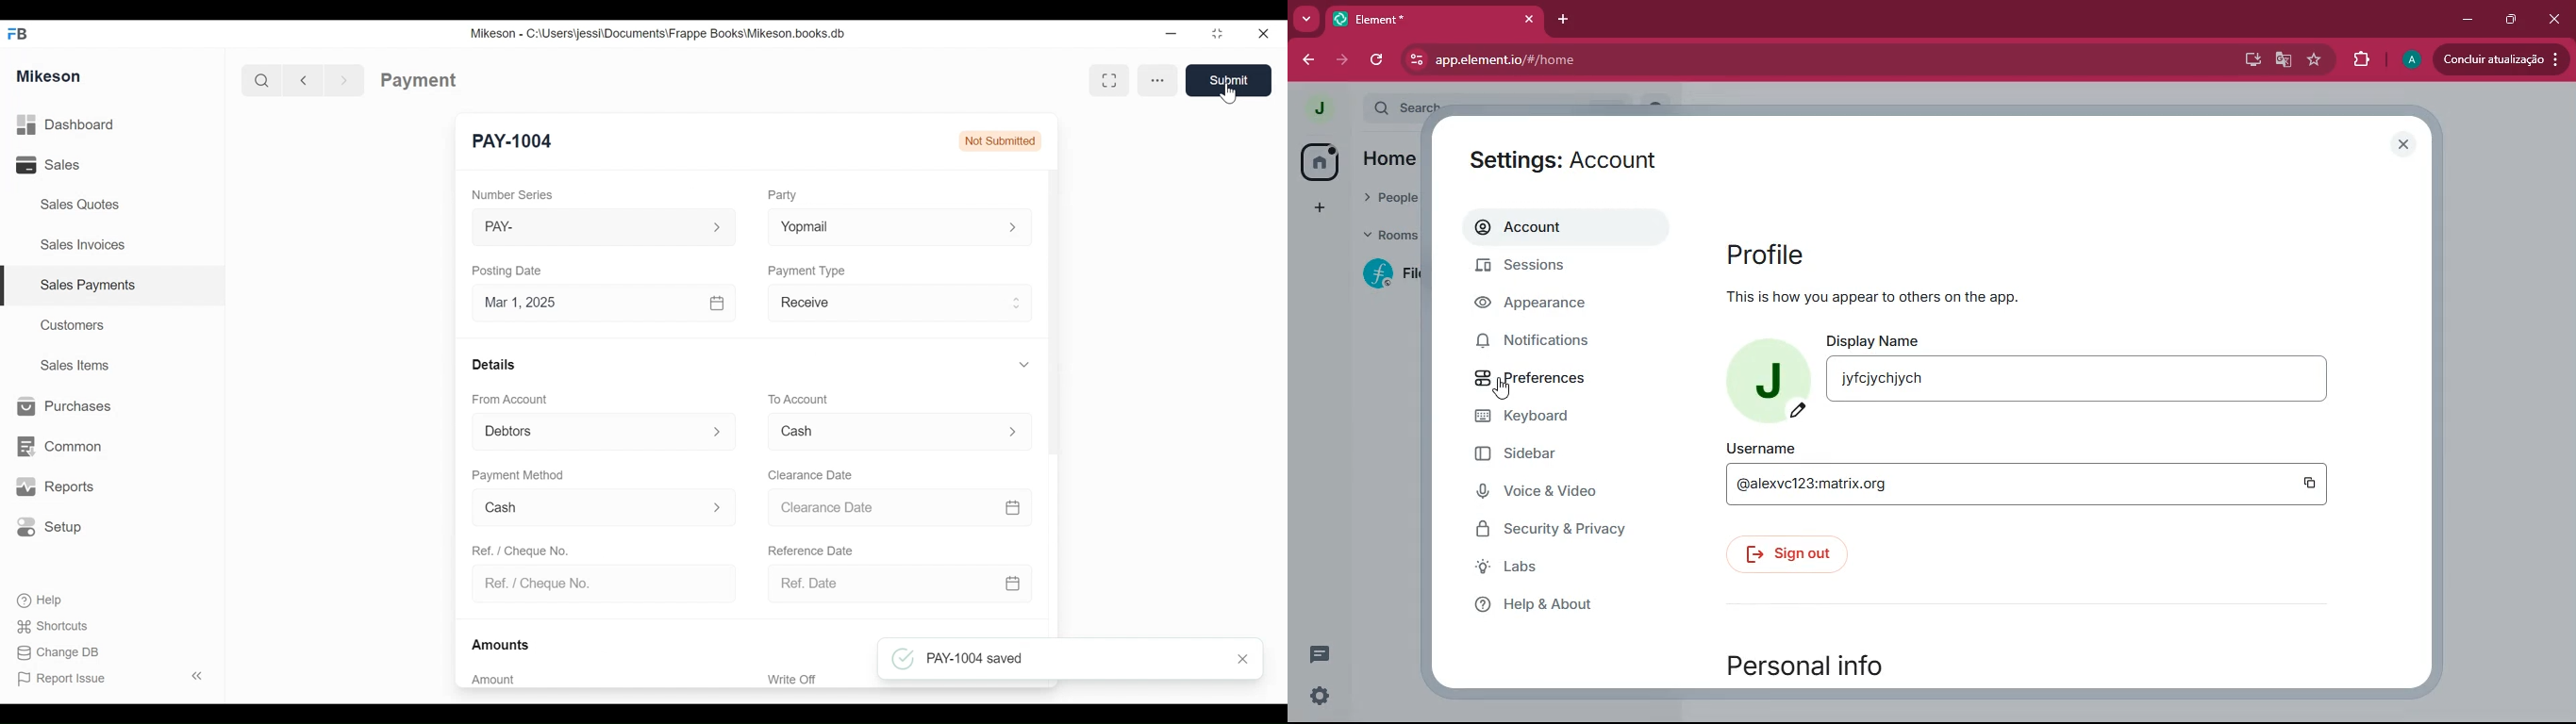  What do you see at coordinates (1564, 304) in the screenshot?
I see `appearance` at bounding box center [1564, 304].